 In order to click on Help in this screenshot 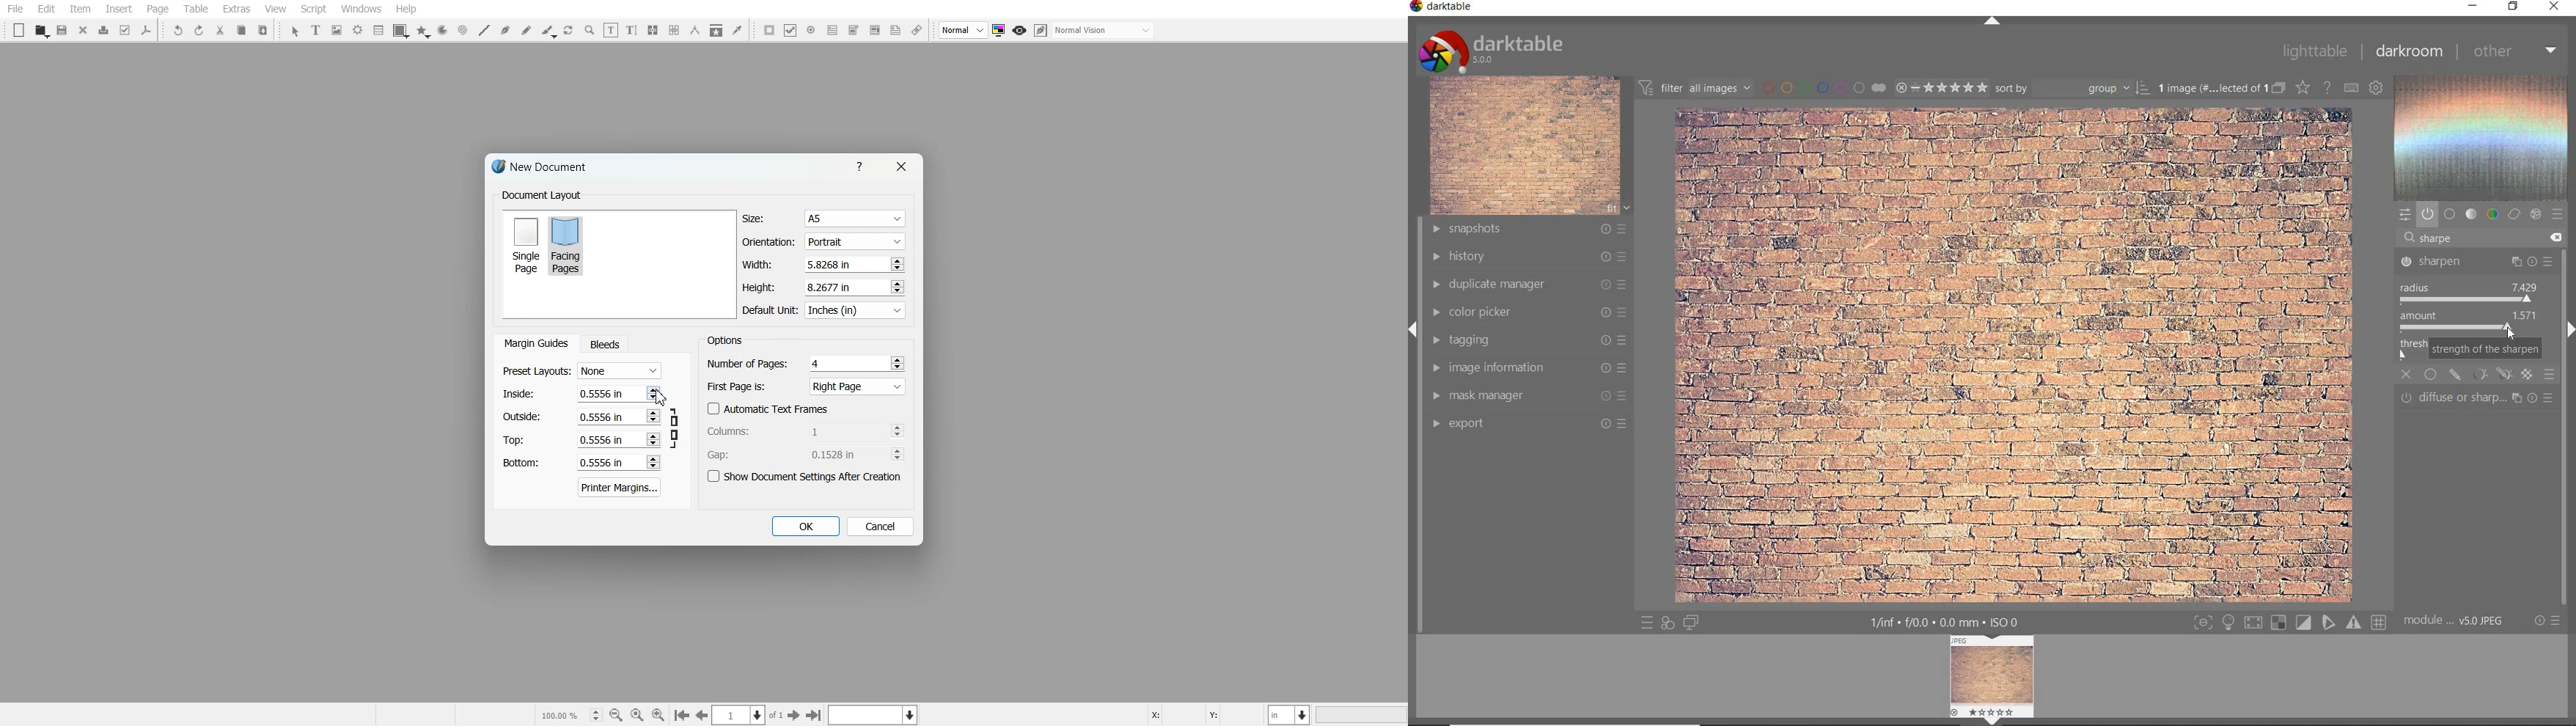, I will do `click(406, 9)`.